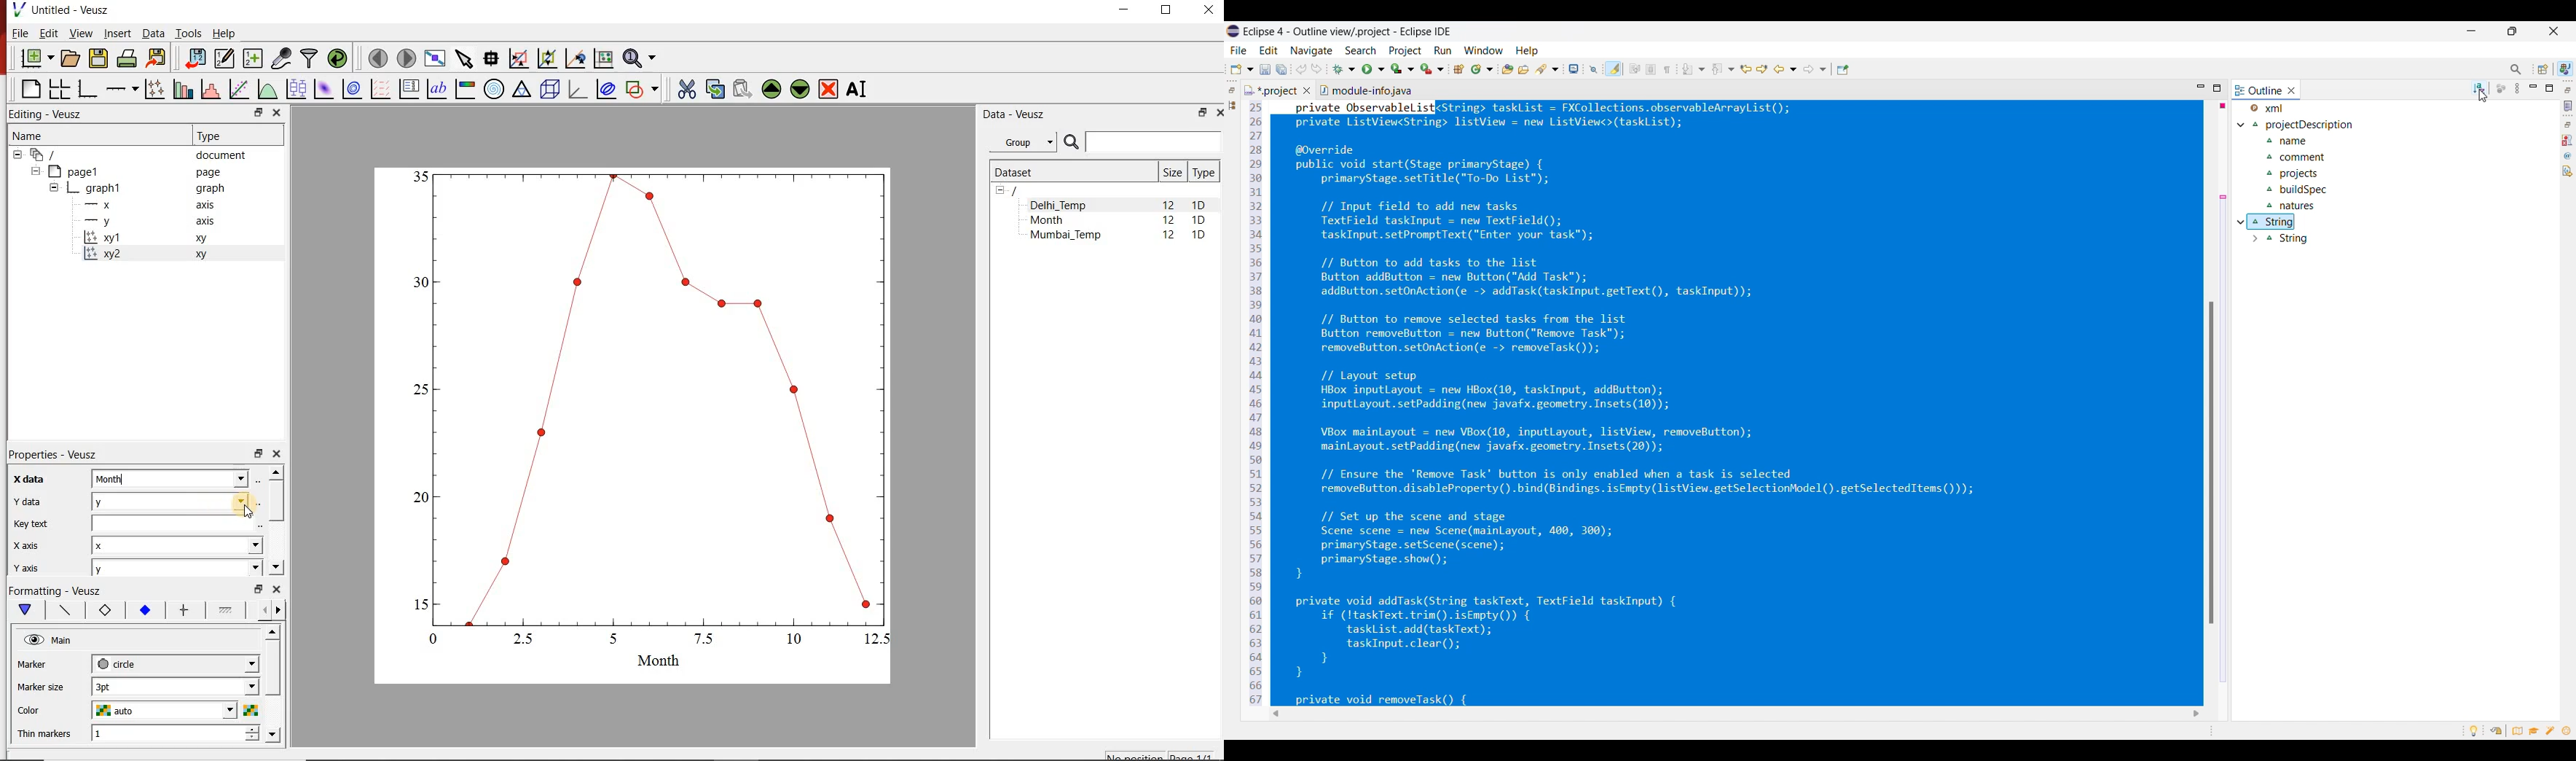 The image size is (2576, 784). What do you see at coordinates (1317, 68) in the screenshot?
I see `Redo` at bounding box center [1317, 68].